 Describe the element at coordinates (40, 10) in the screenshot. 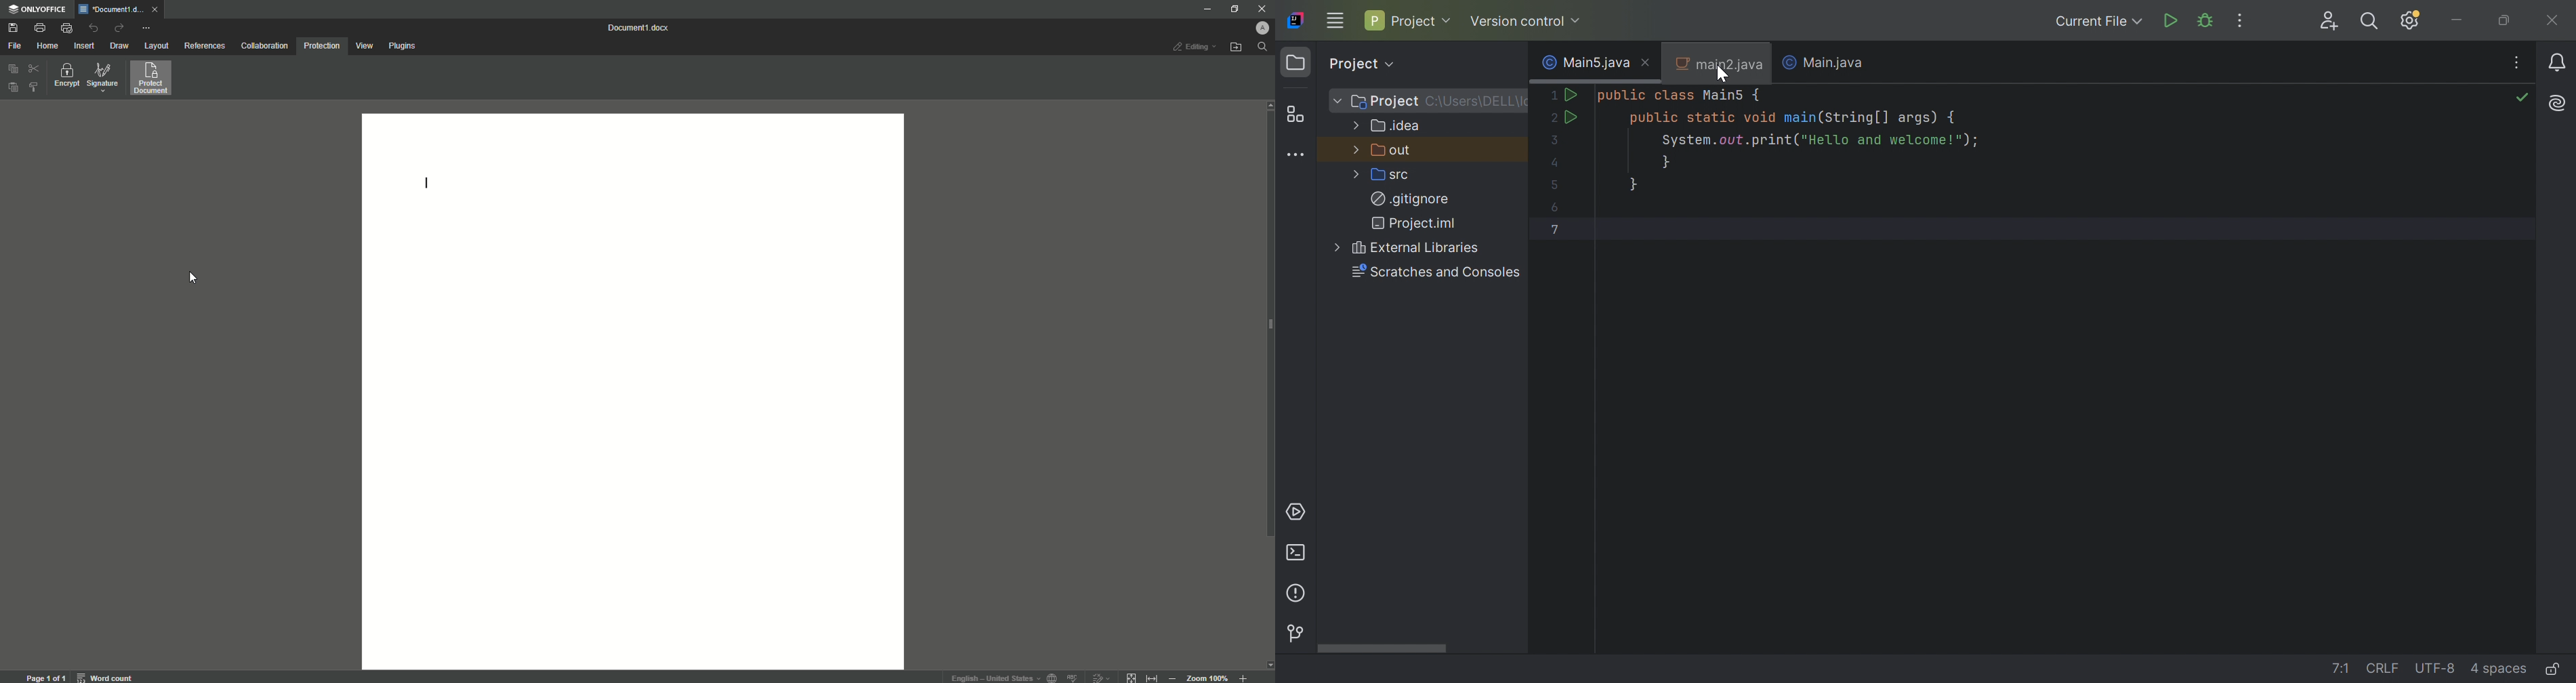

I see `ONLYOFFICE` at that location.